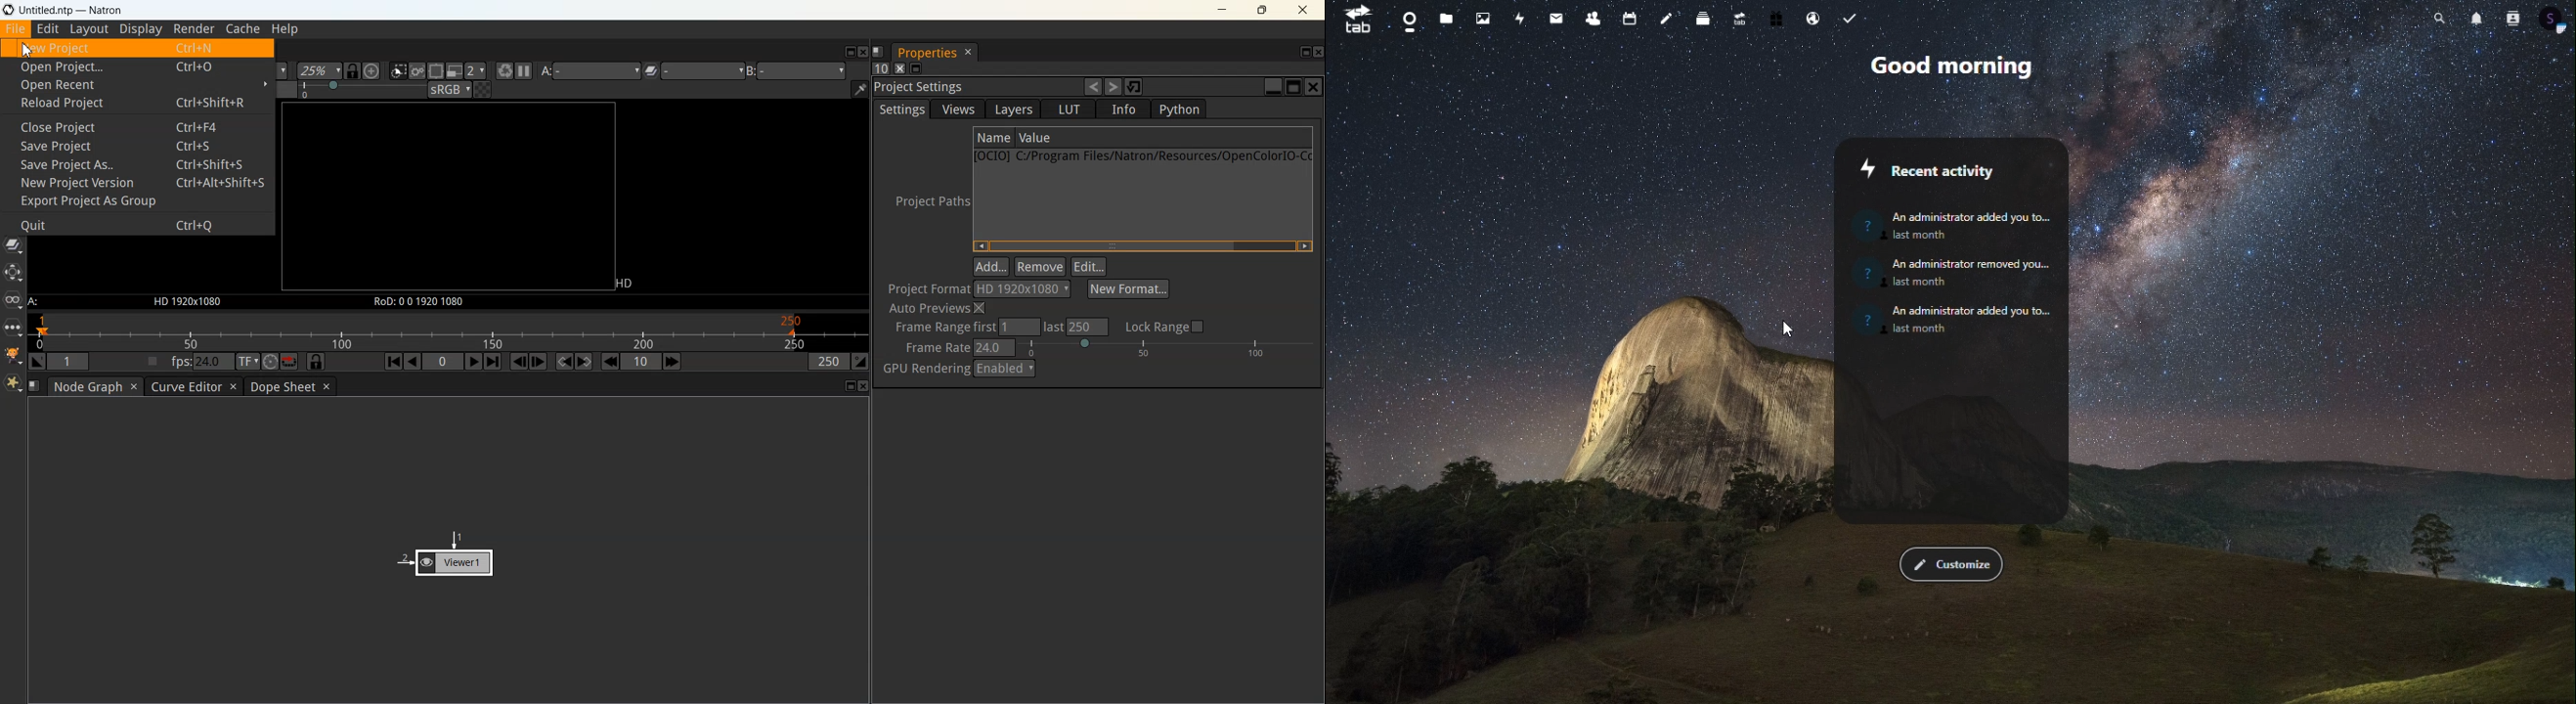 This screenshot has width=2576, height=728. I want to click on email hosting, so click(1813, 22).